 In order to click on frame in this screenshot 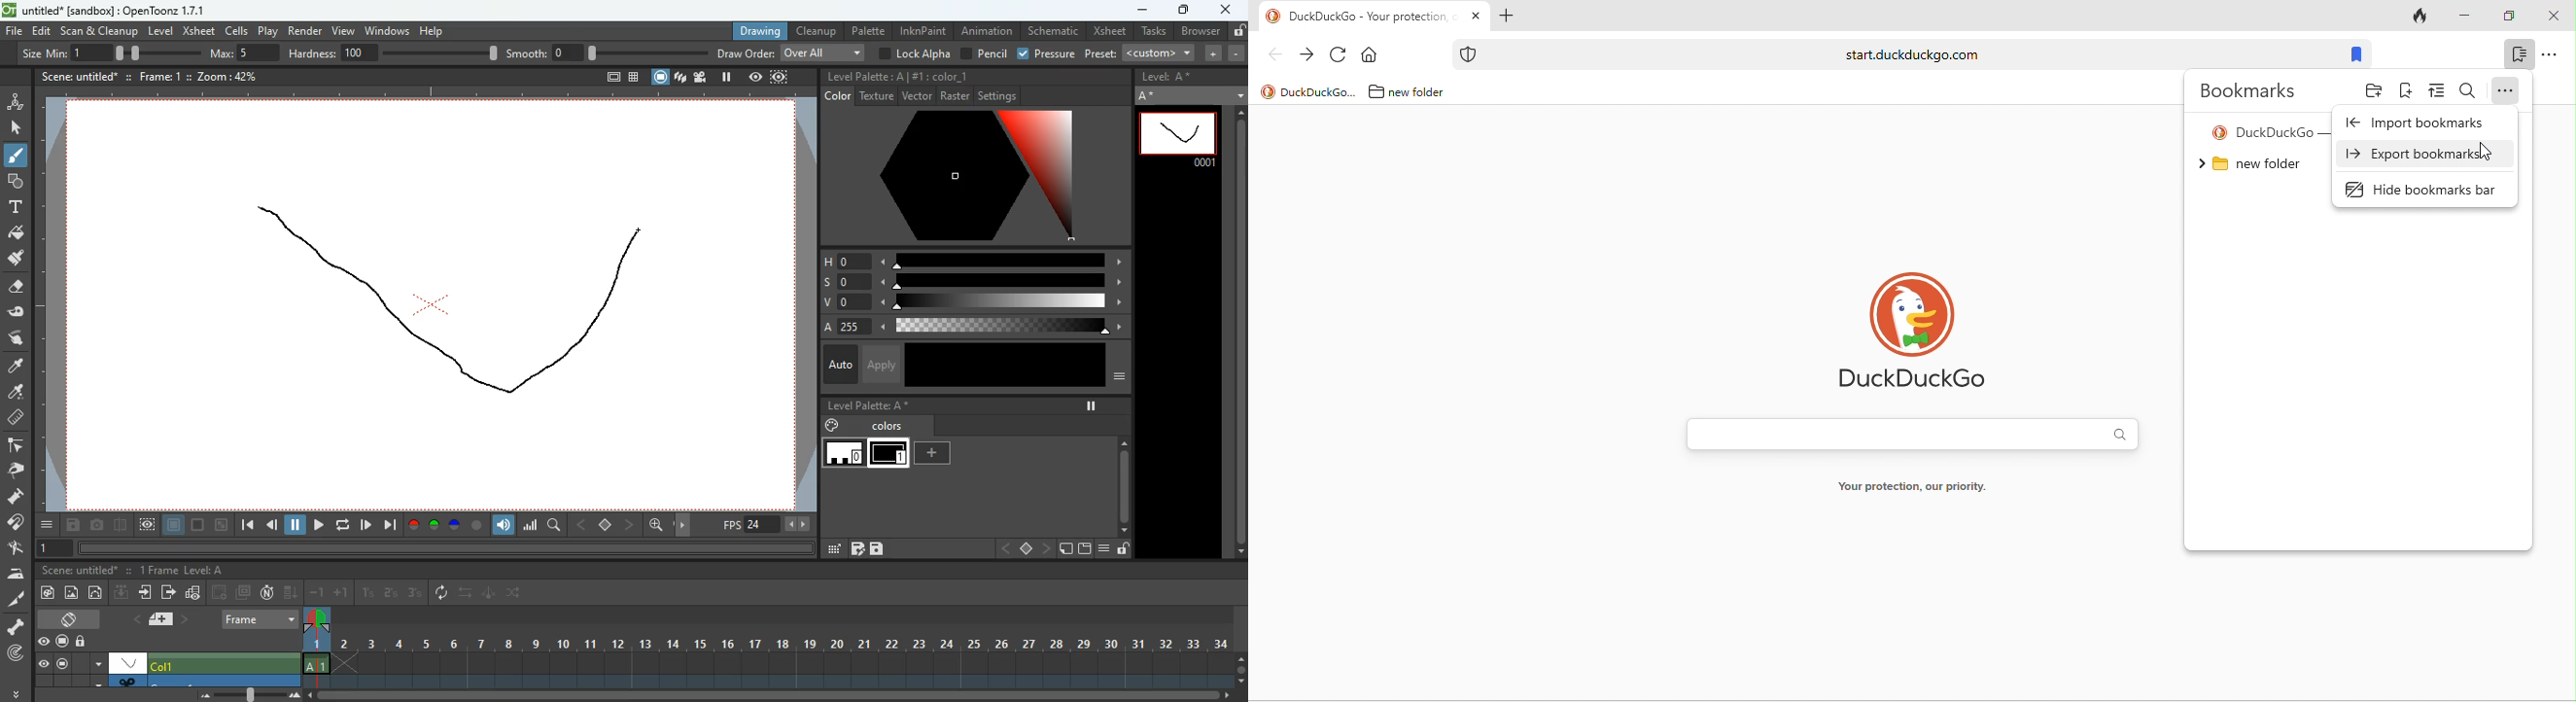, I will do `click(1179, 139)`.